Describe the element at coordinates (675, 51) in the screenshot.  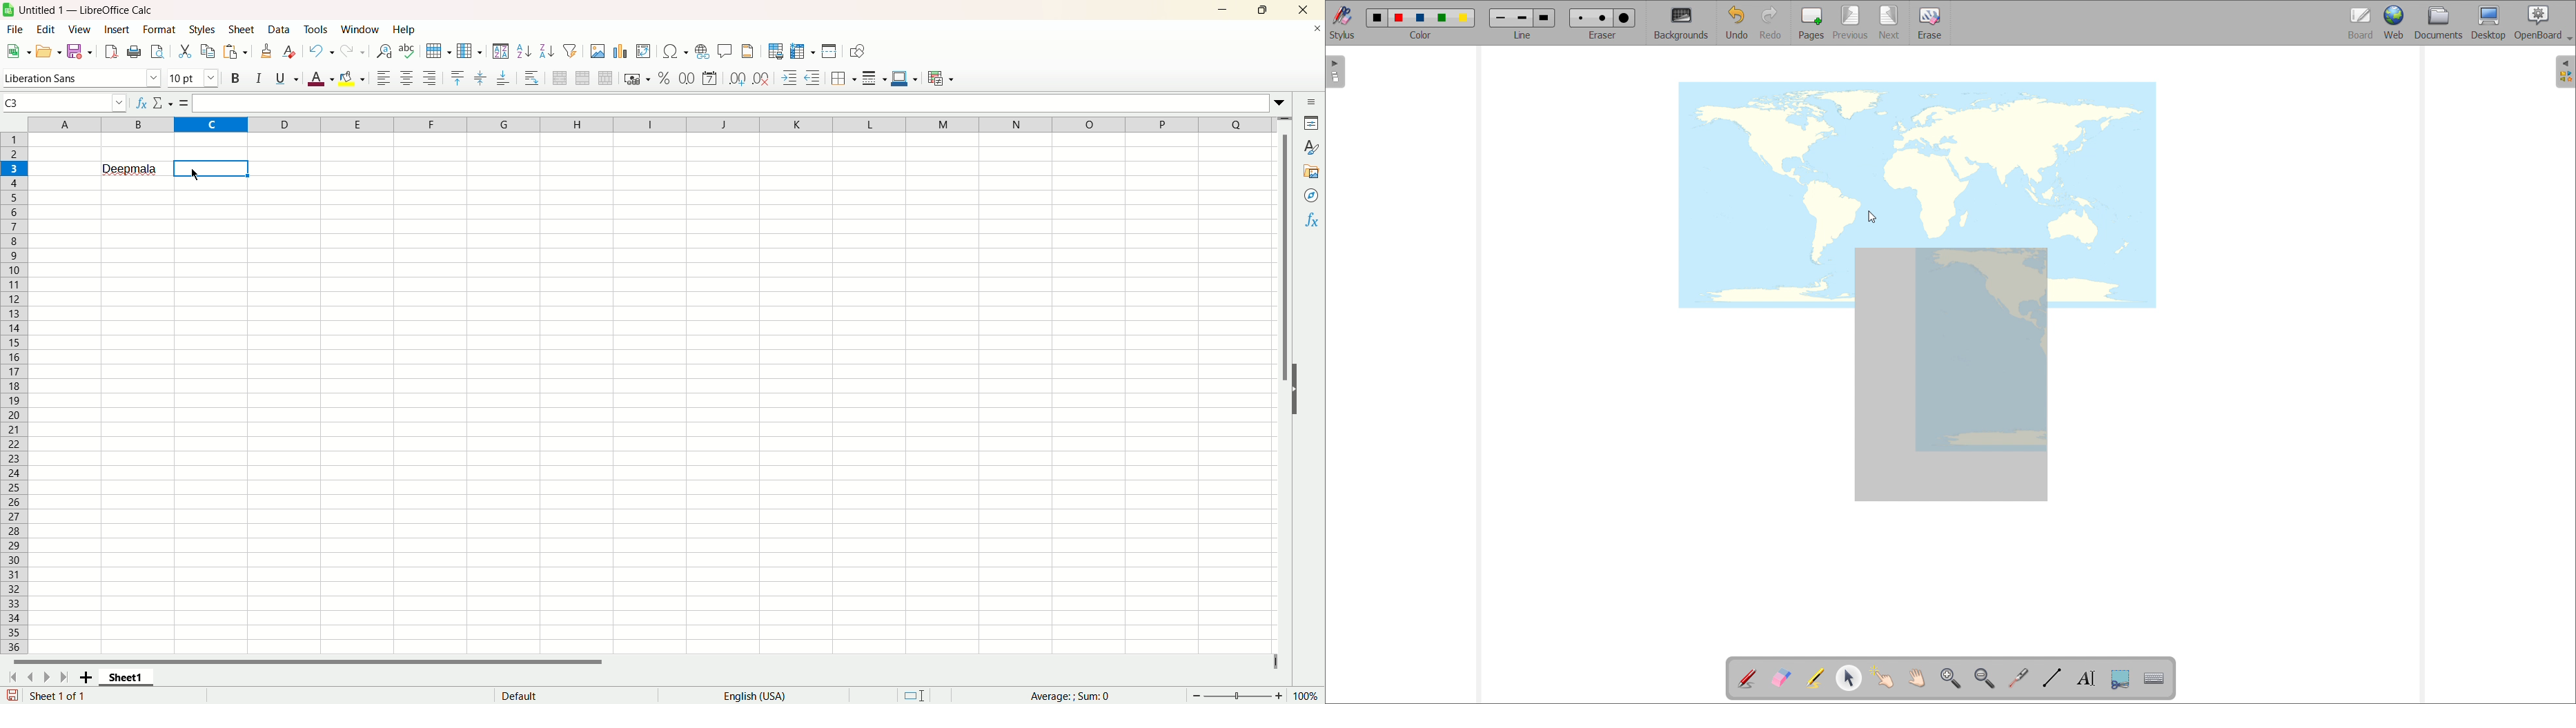
I see `Insert symbols` at that location.